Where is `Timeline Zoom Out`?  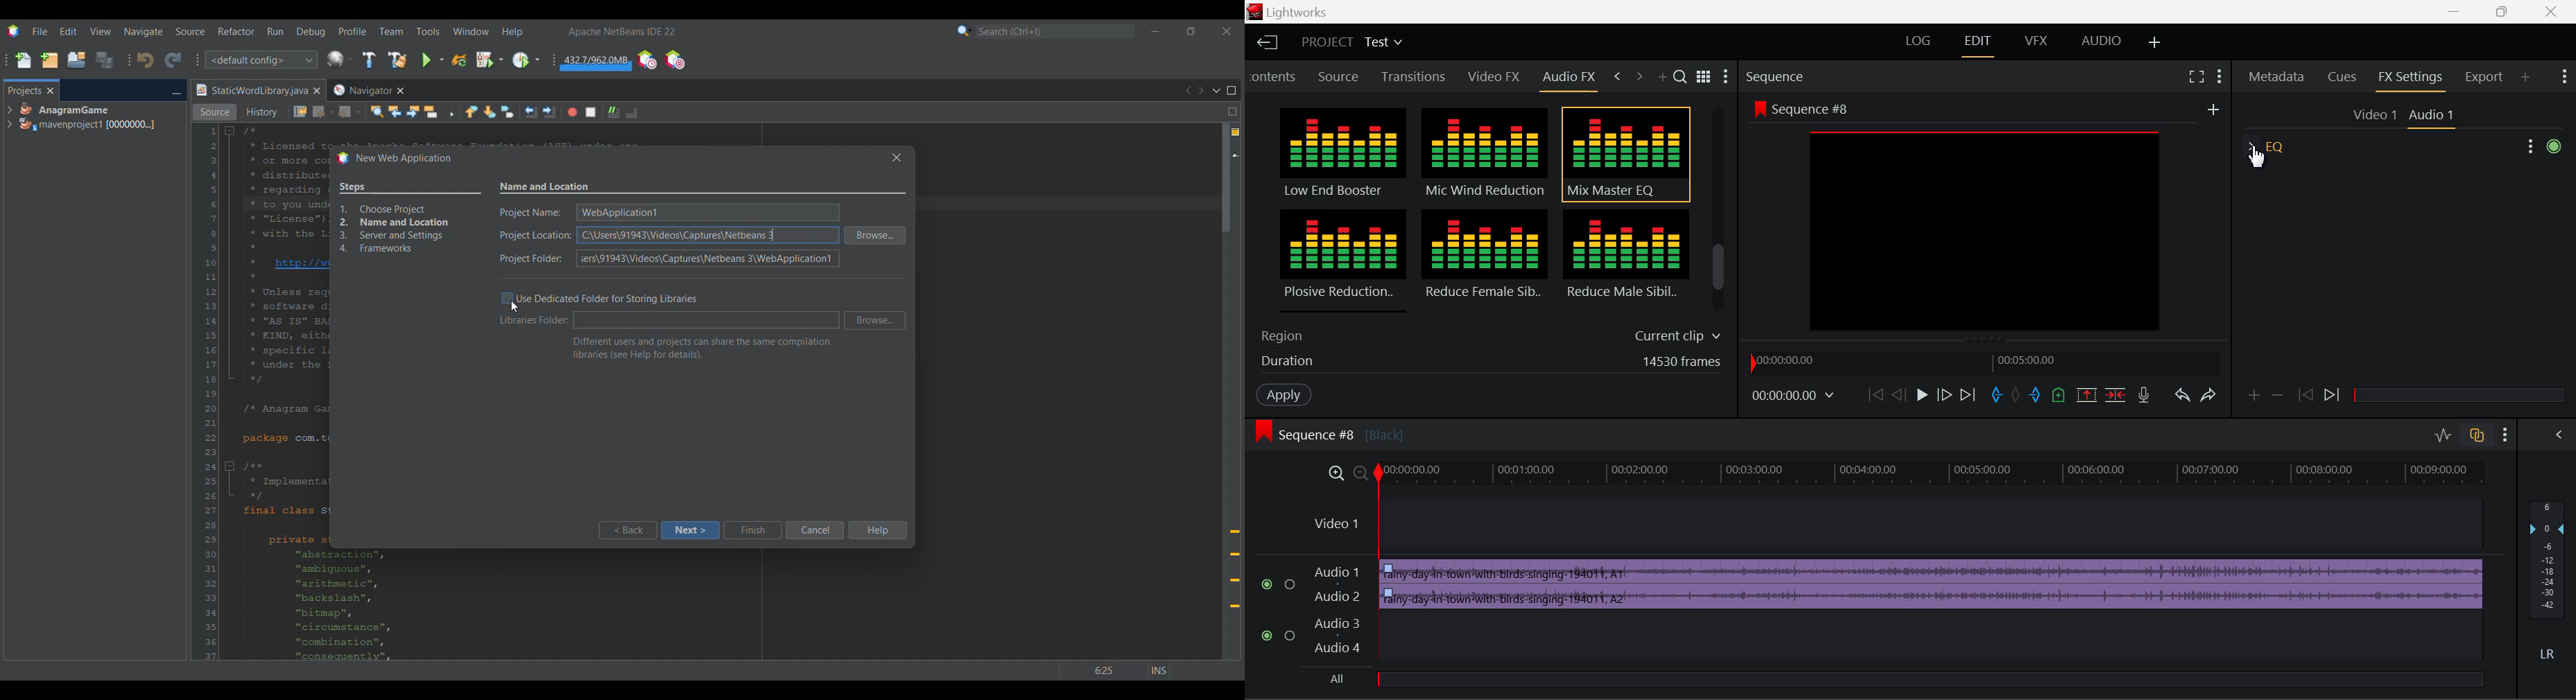
Timeline Zoom Out is located at coordinates (1361, 475).